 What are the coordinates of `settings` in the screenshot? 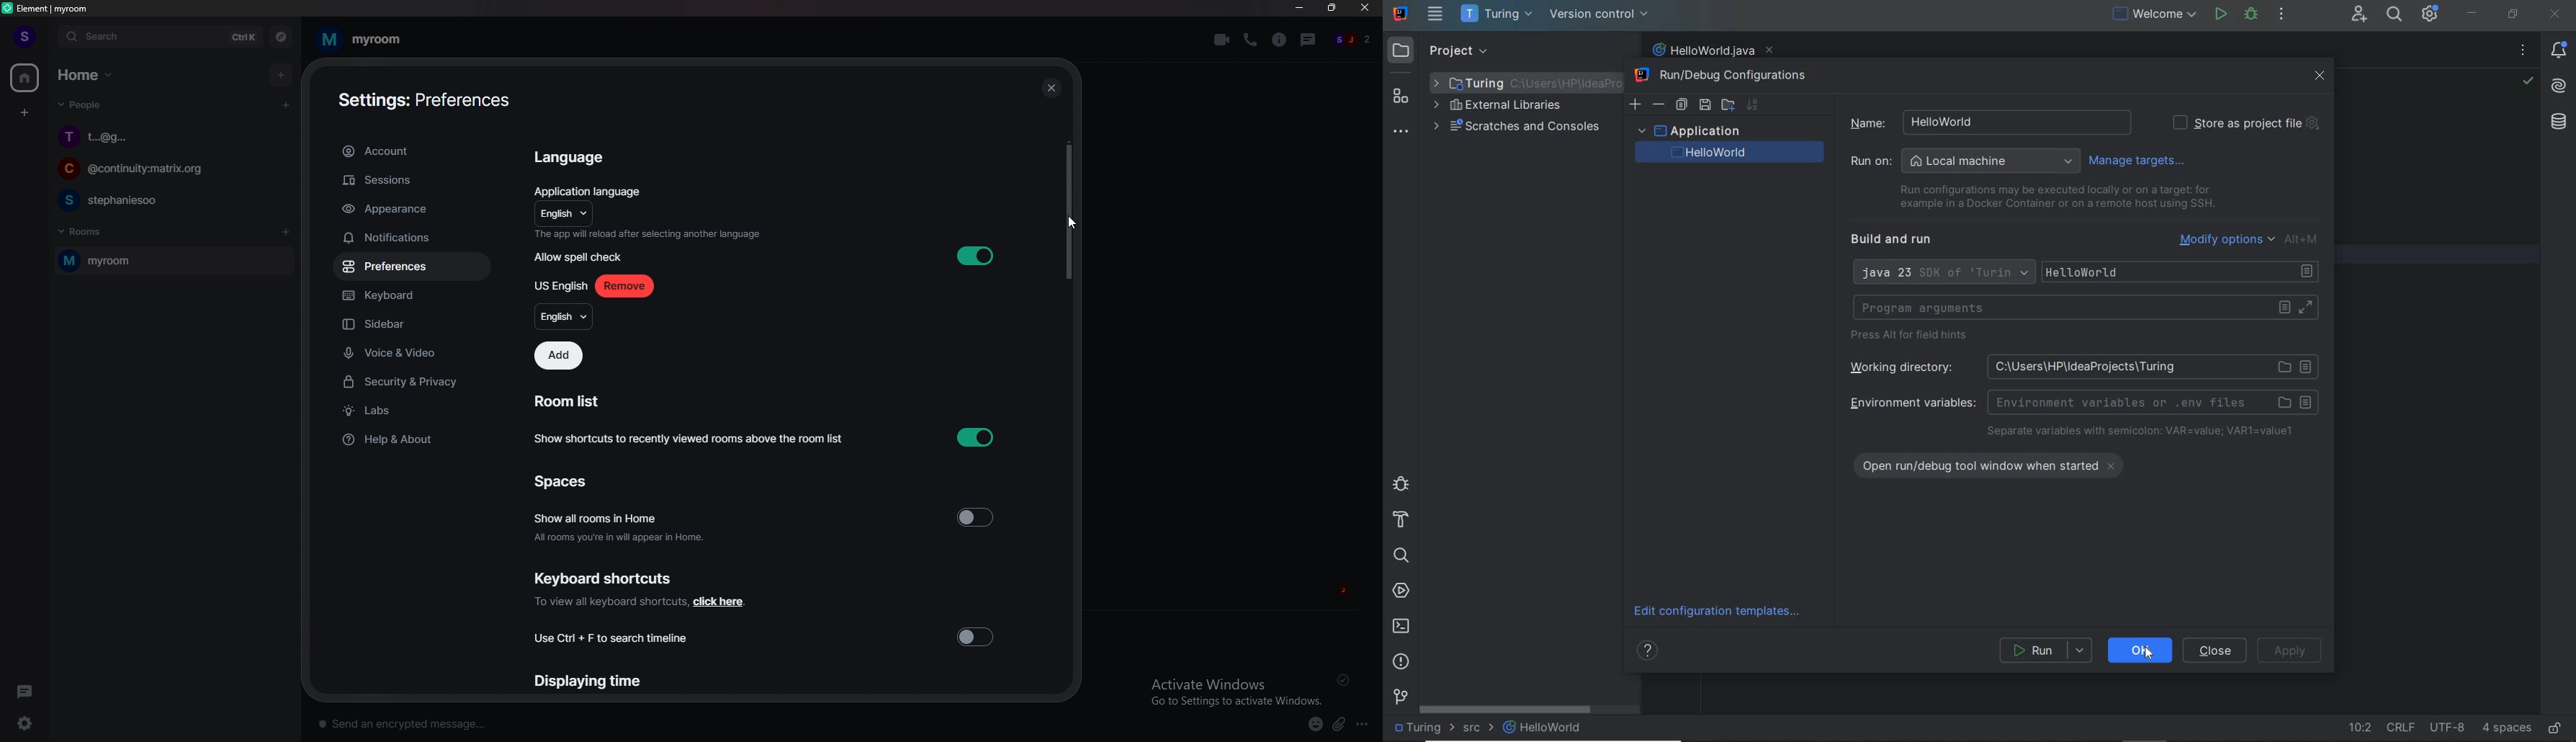 It's located at (33, 723).